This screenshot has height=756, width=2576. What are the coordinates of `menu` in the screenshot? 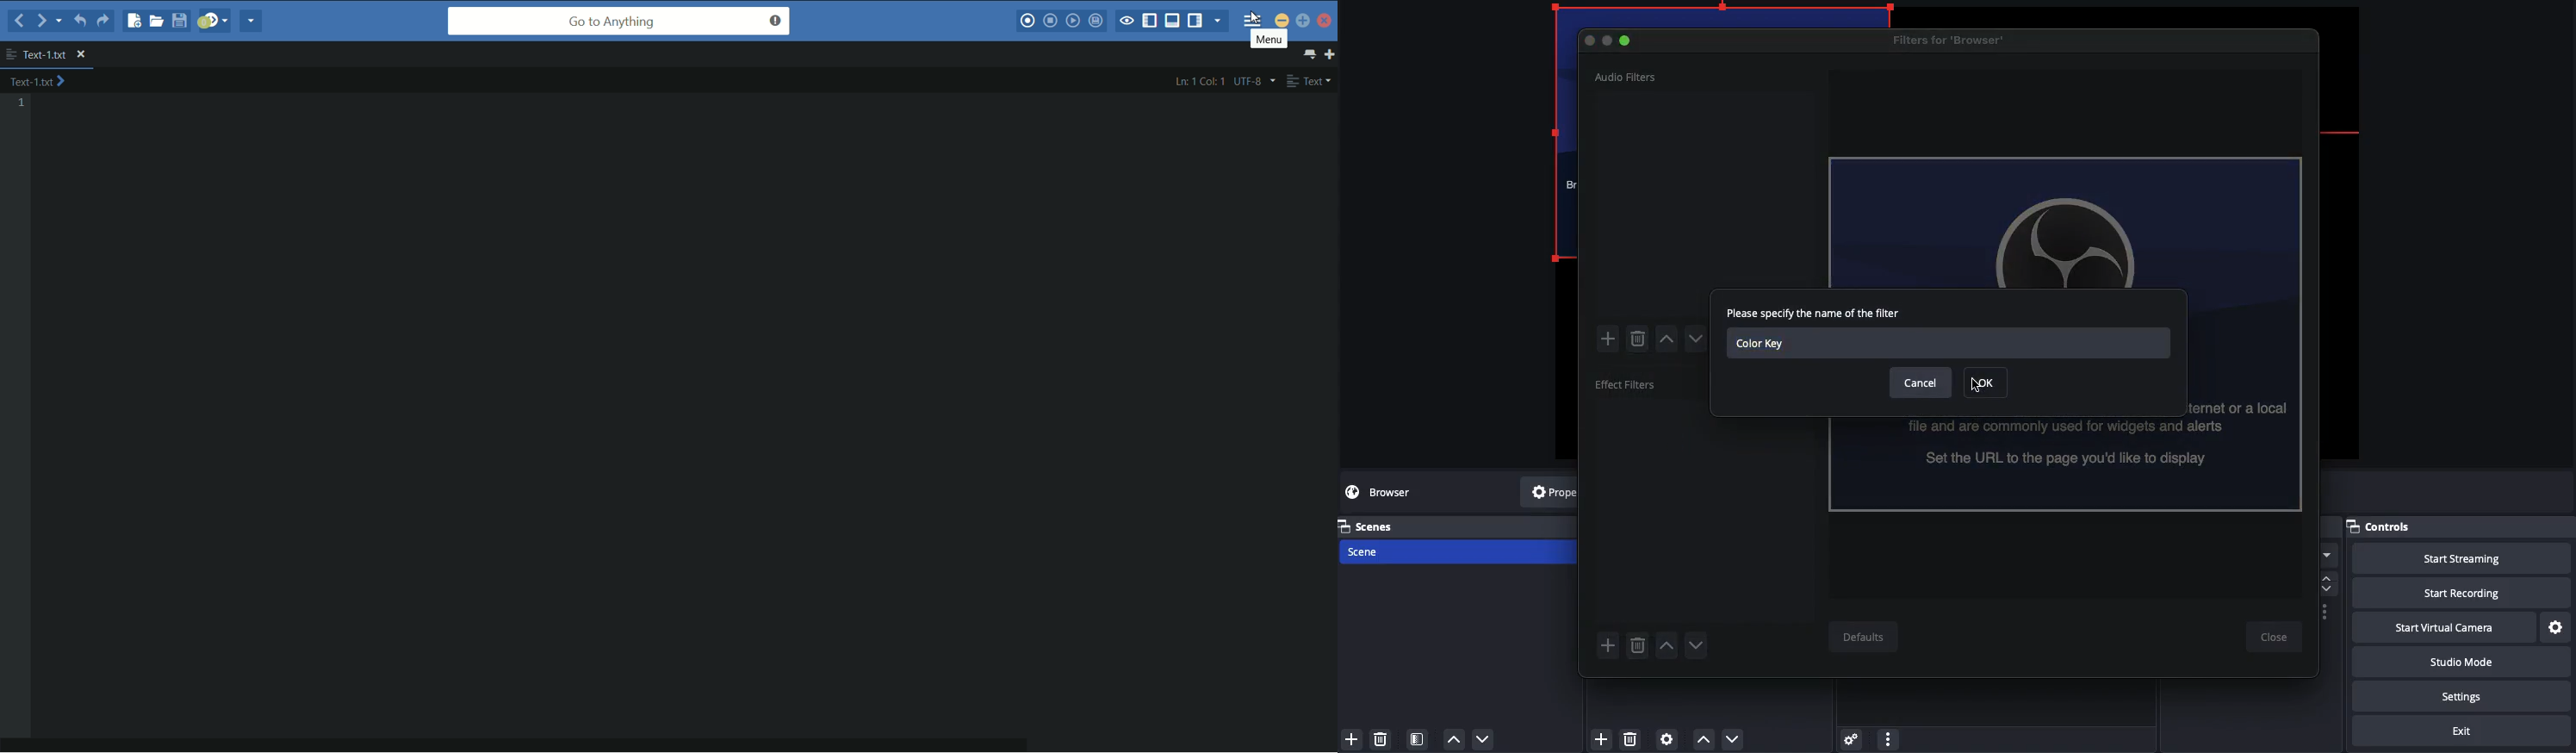 It's located at (1253, 17).